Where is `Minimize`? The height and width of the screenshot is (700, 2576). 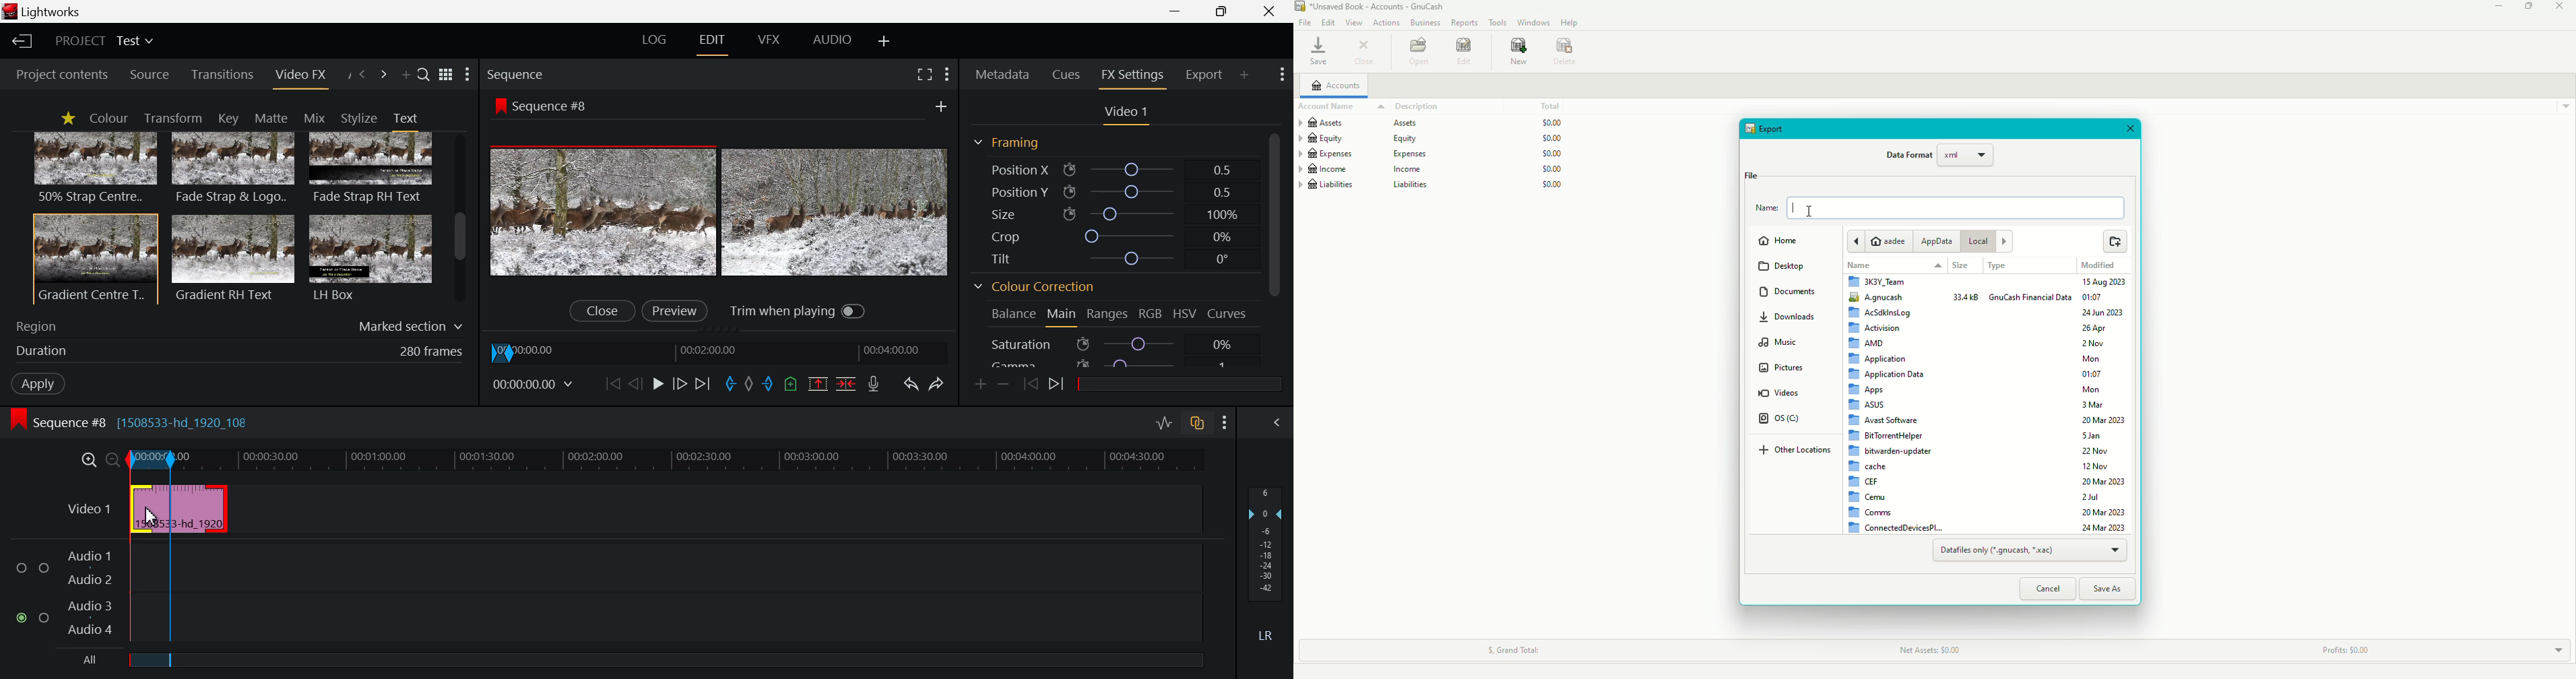 Minimize is located at coordinates (1225, 12).